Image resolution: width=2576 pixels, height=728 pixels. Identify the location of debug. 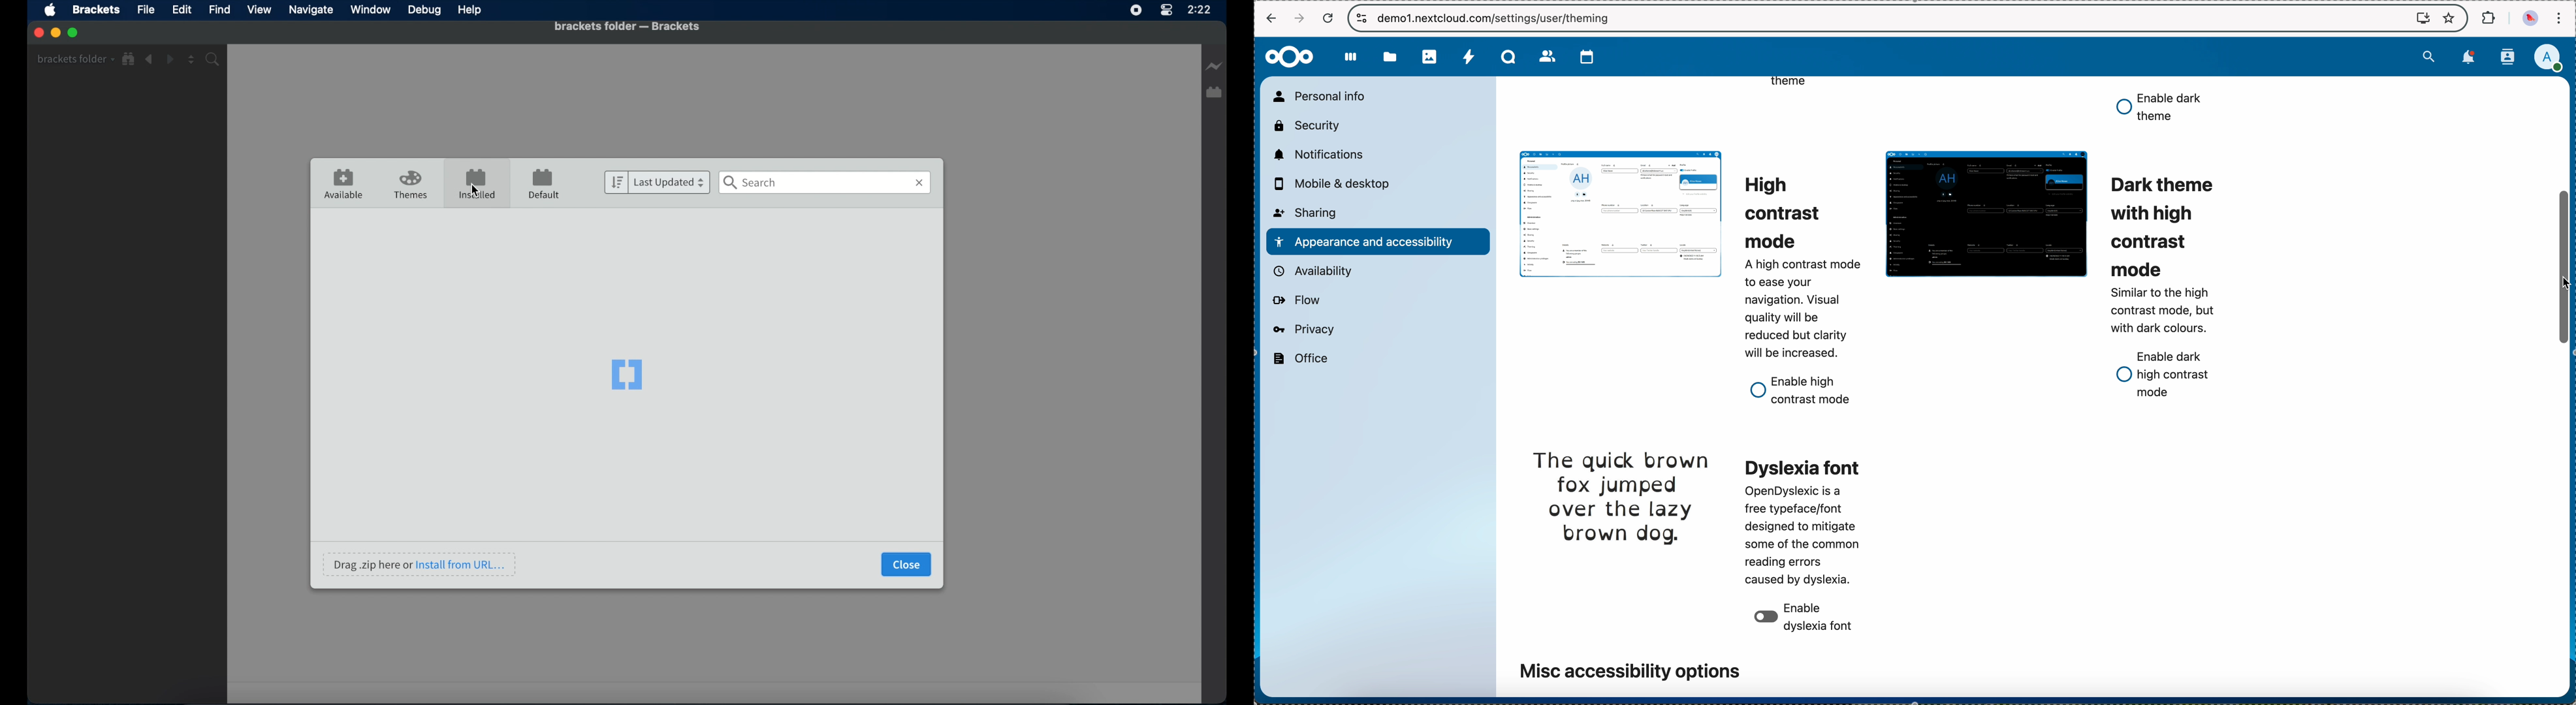
(425, 11).